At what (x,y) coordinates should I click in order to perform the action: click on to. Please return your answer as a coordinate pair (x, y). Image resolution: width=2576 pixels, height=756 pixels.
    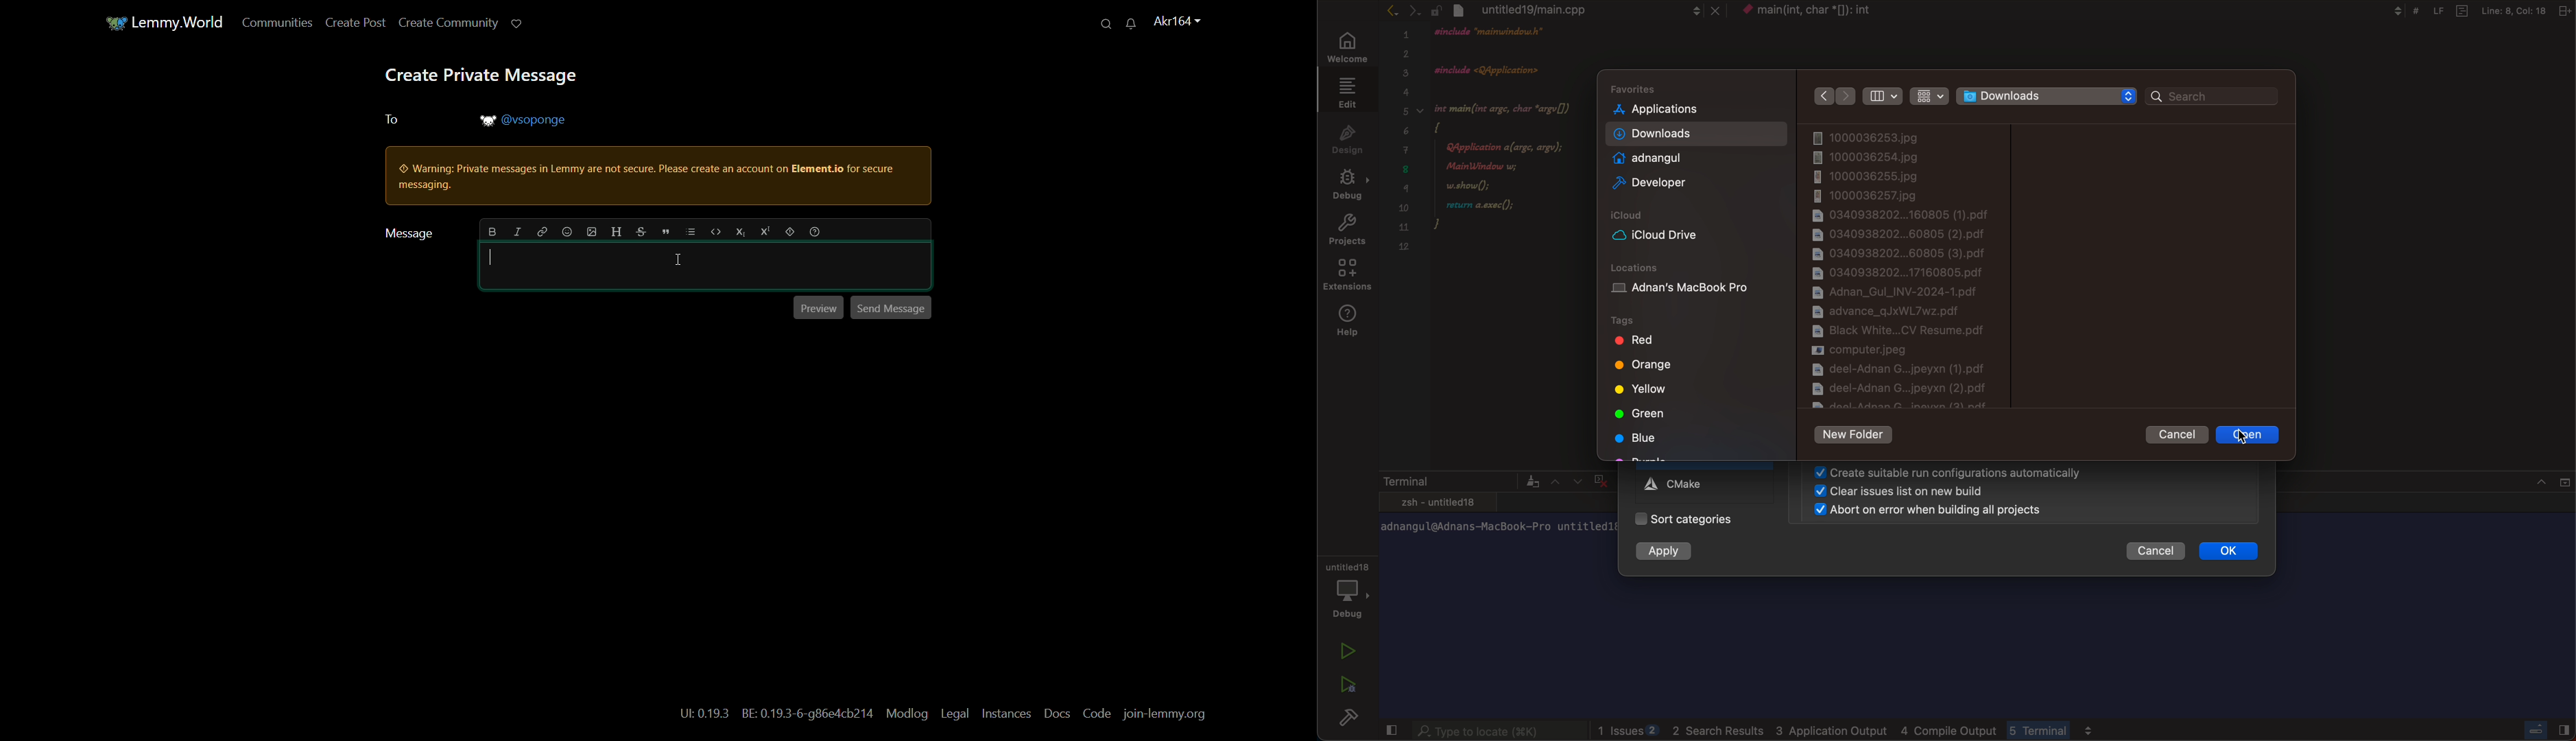
    Looking at the image, I should click on (390, 120).